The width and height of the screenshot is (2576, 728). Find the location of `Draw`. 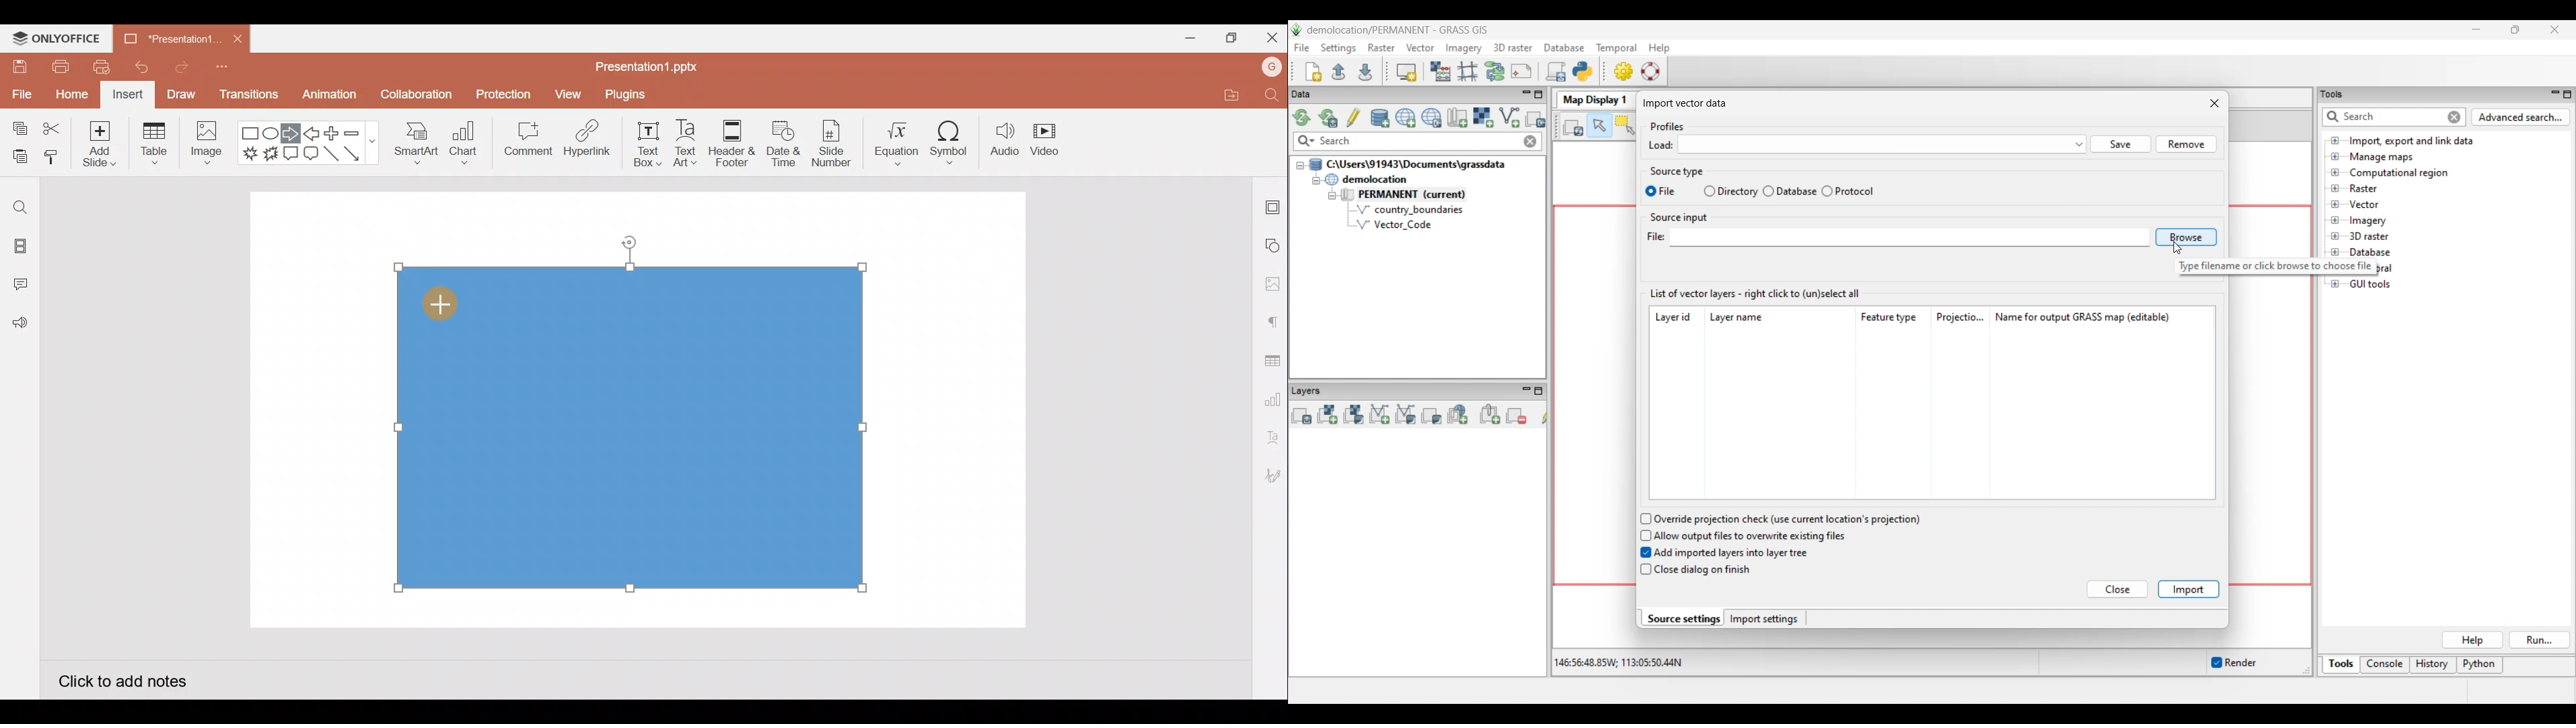

Draw is located at coordinates (180, 94).